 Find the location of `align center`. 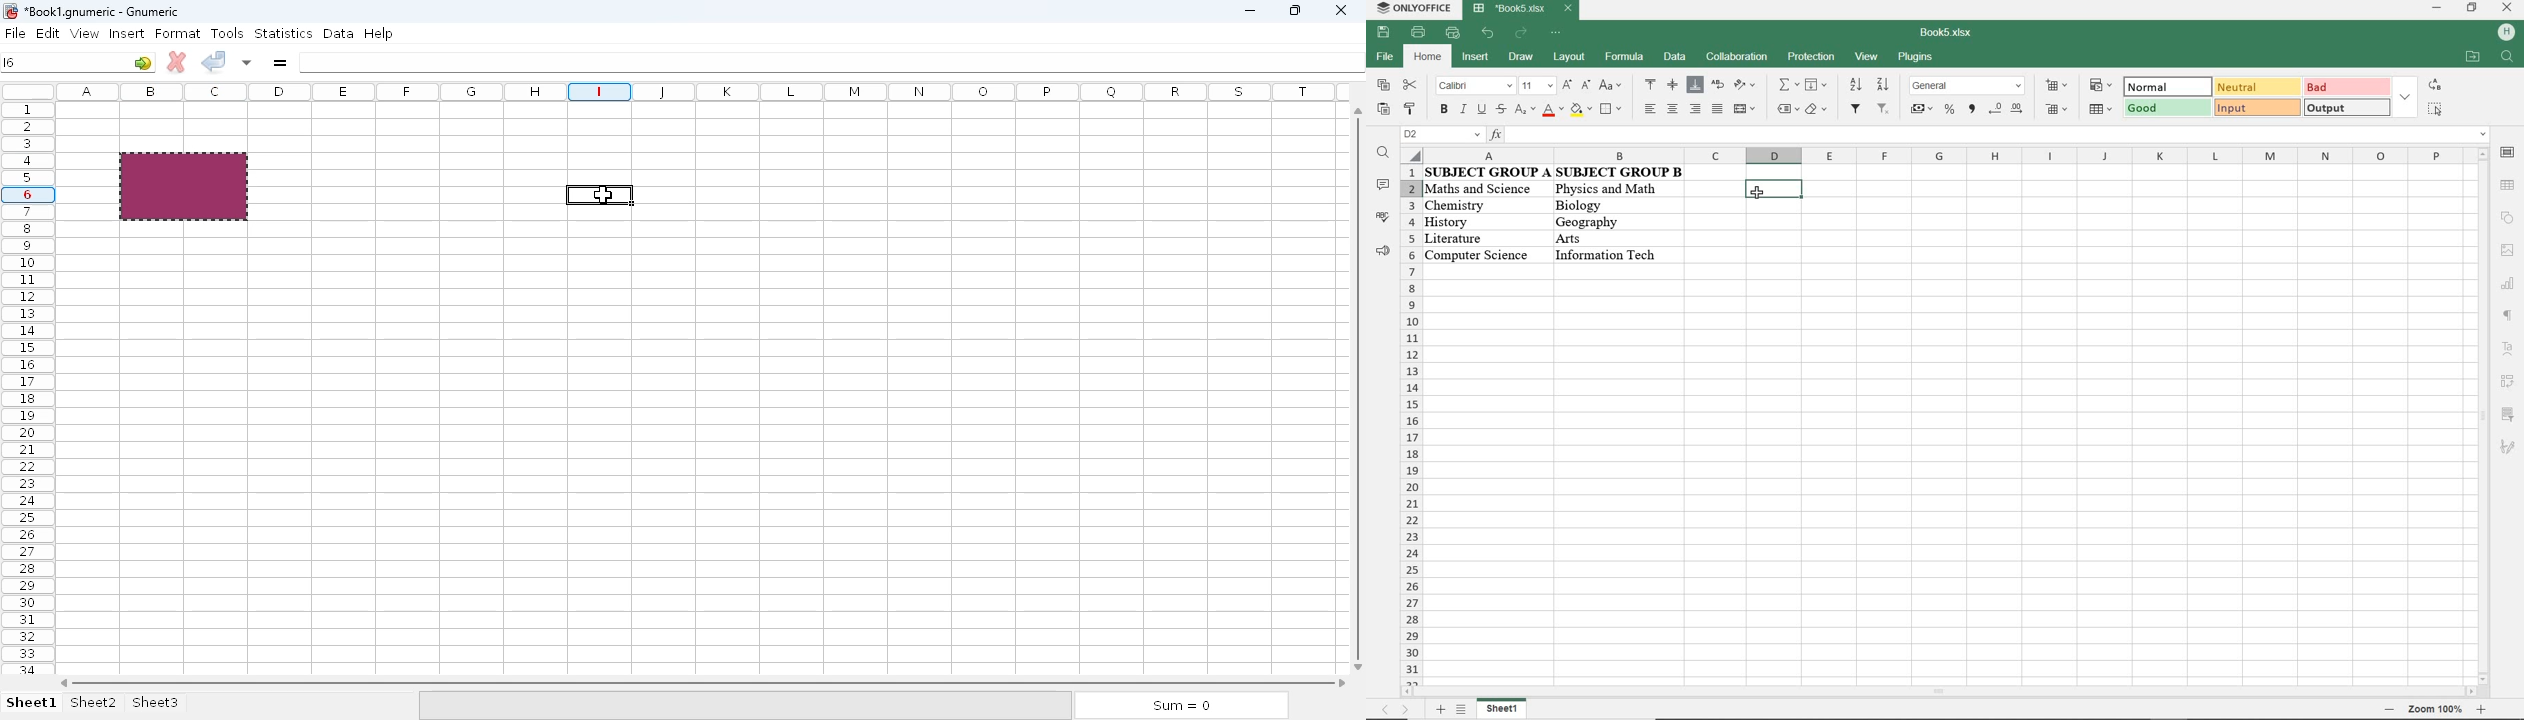

align center is located at coordinates (1672, 108).